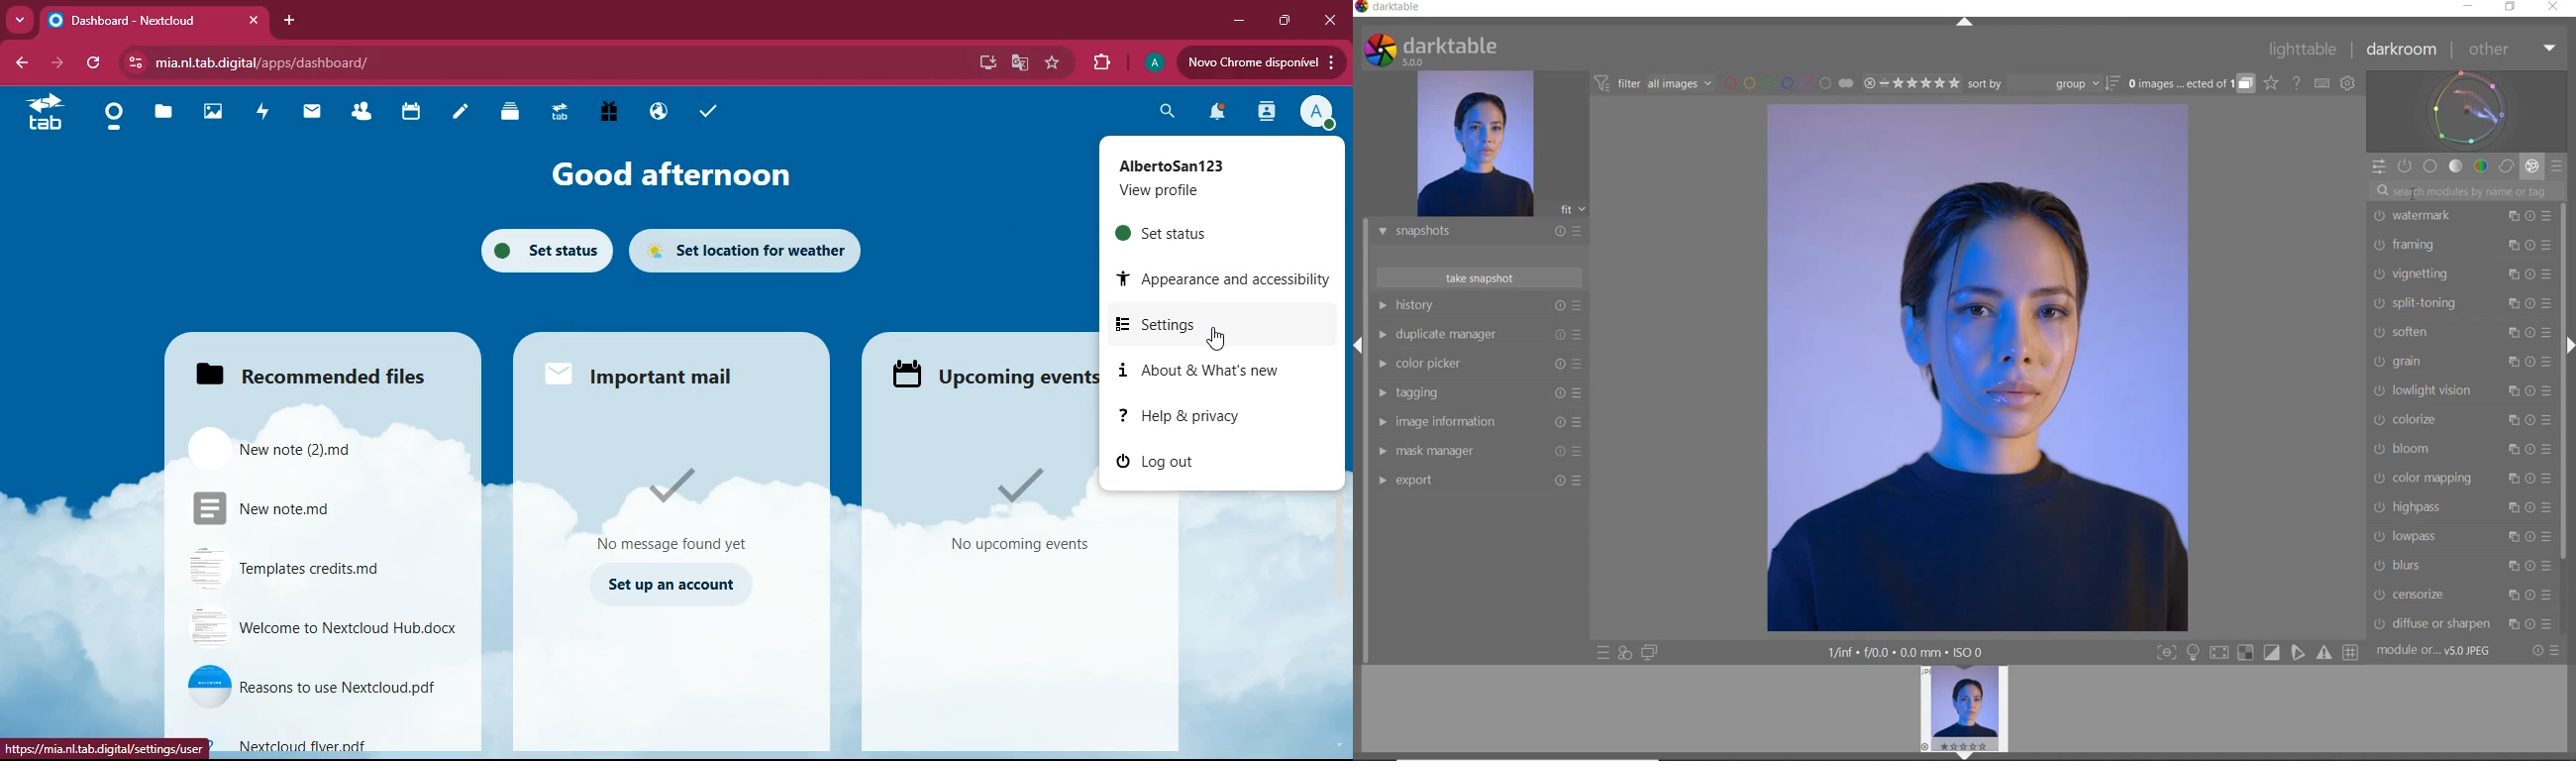  I want to click on notes, so click(455, 114).